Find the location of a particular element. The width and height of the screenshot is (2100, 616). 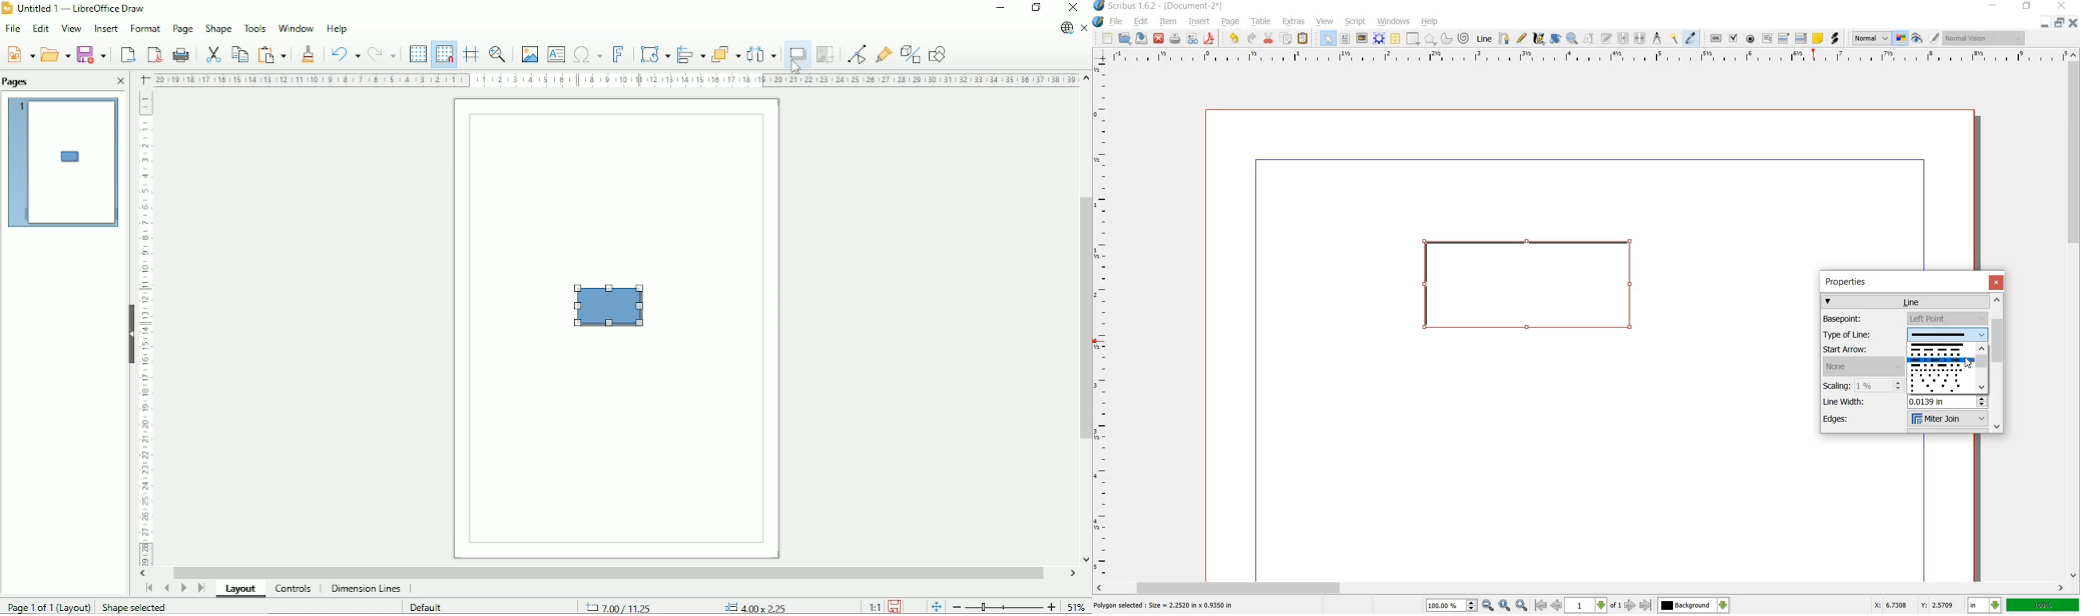

Open is located at coordinates (55, 54).